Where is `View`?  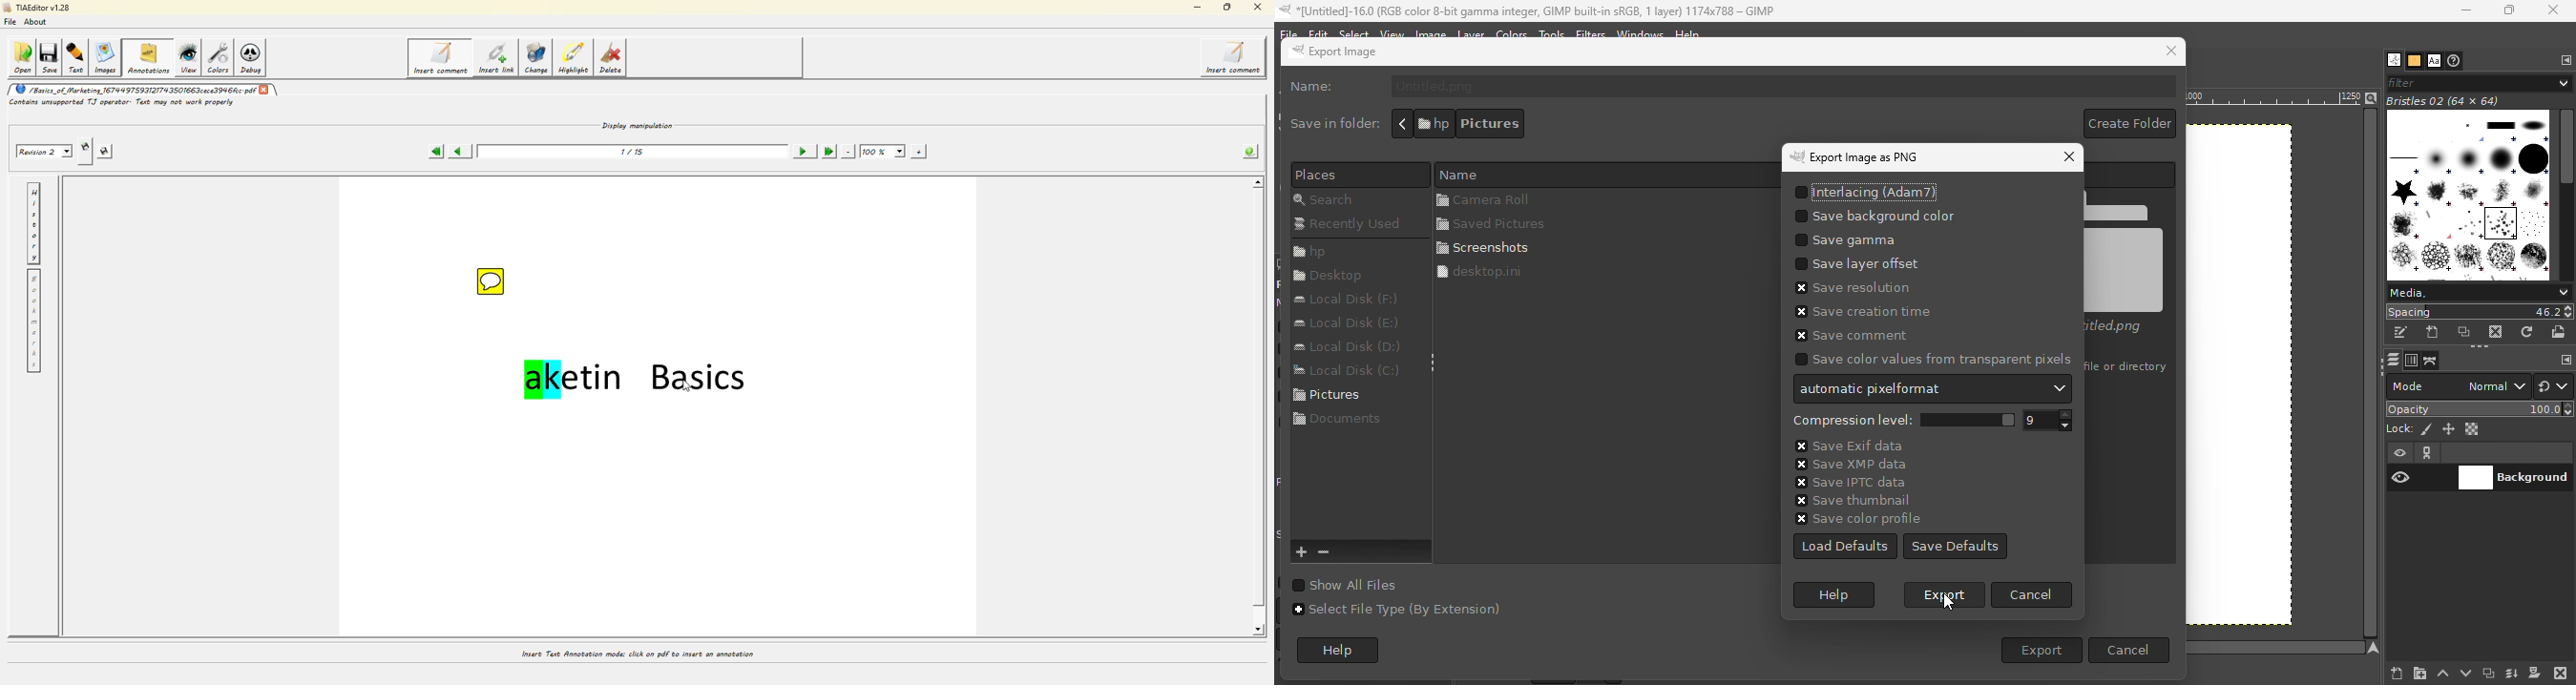 View is located at coordinates (1393, 32).